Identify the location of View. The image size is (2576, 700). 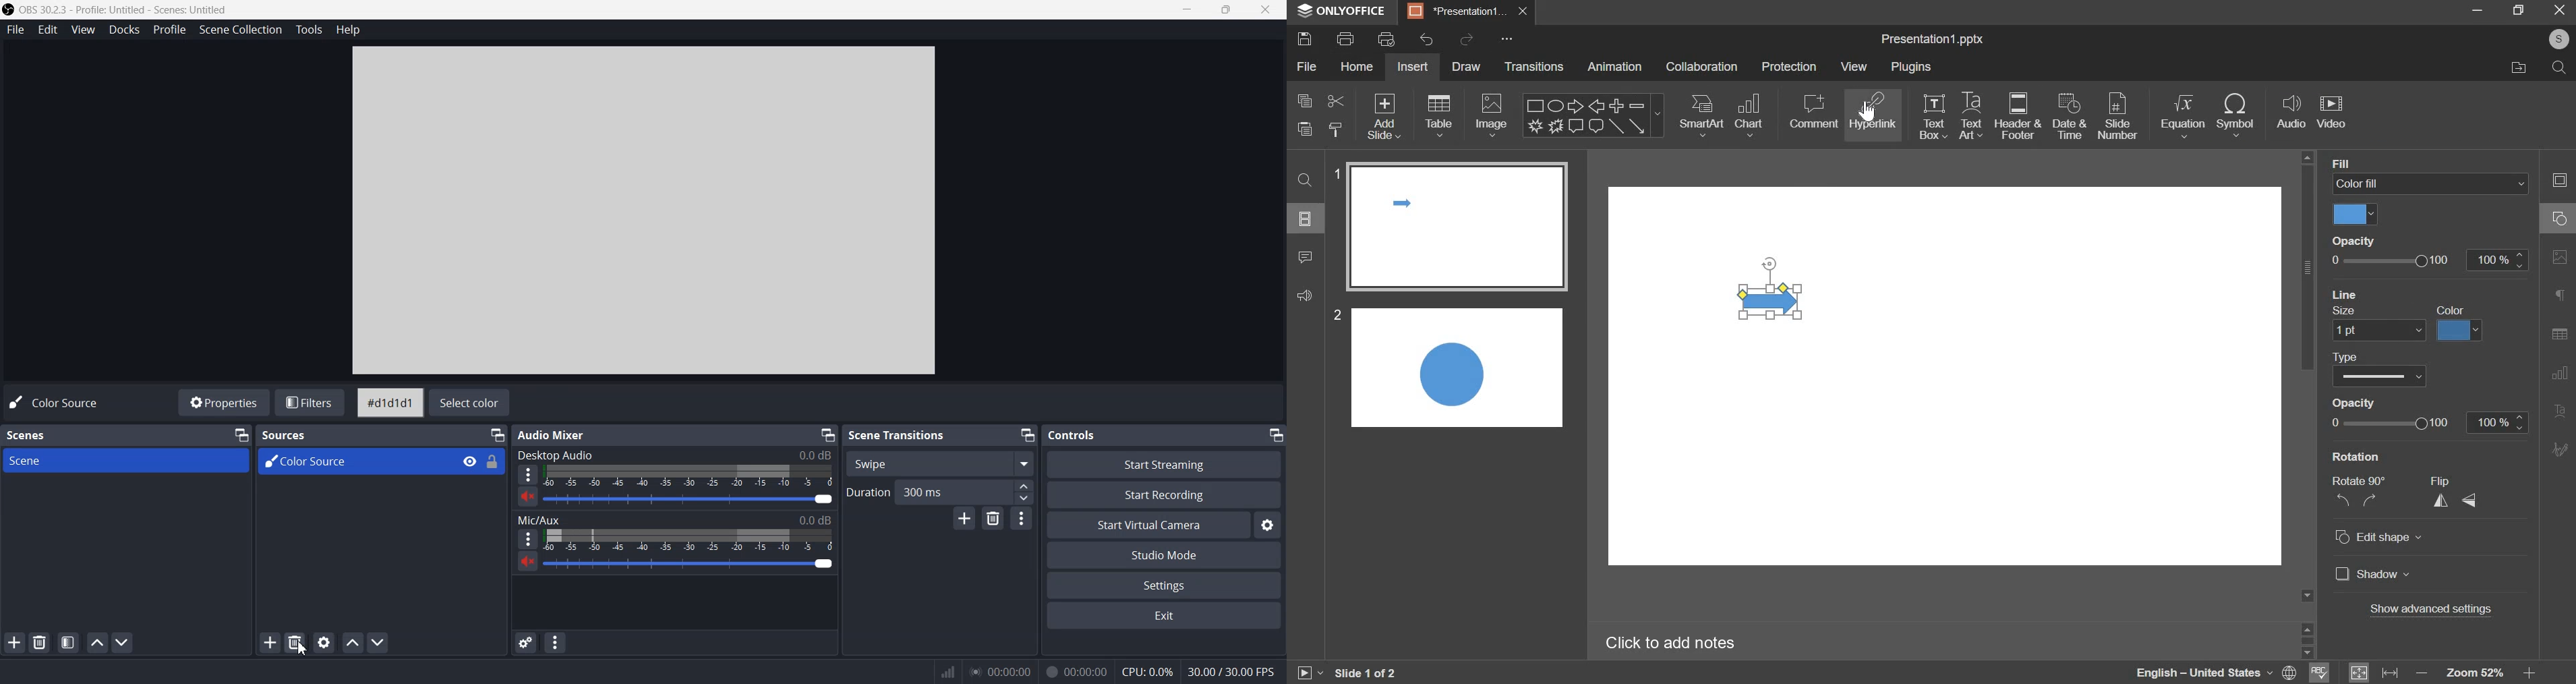
(82, 30).